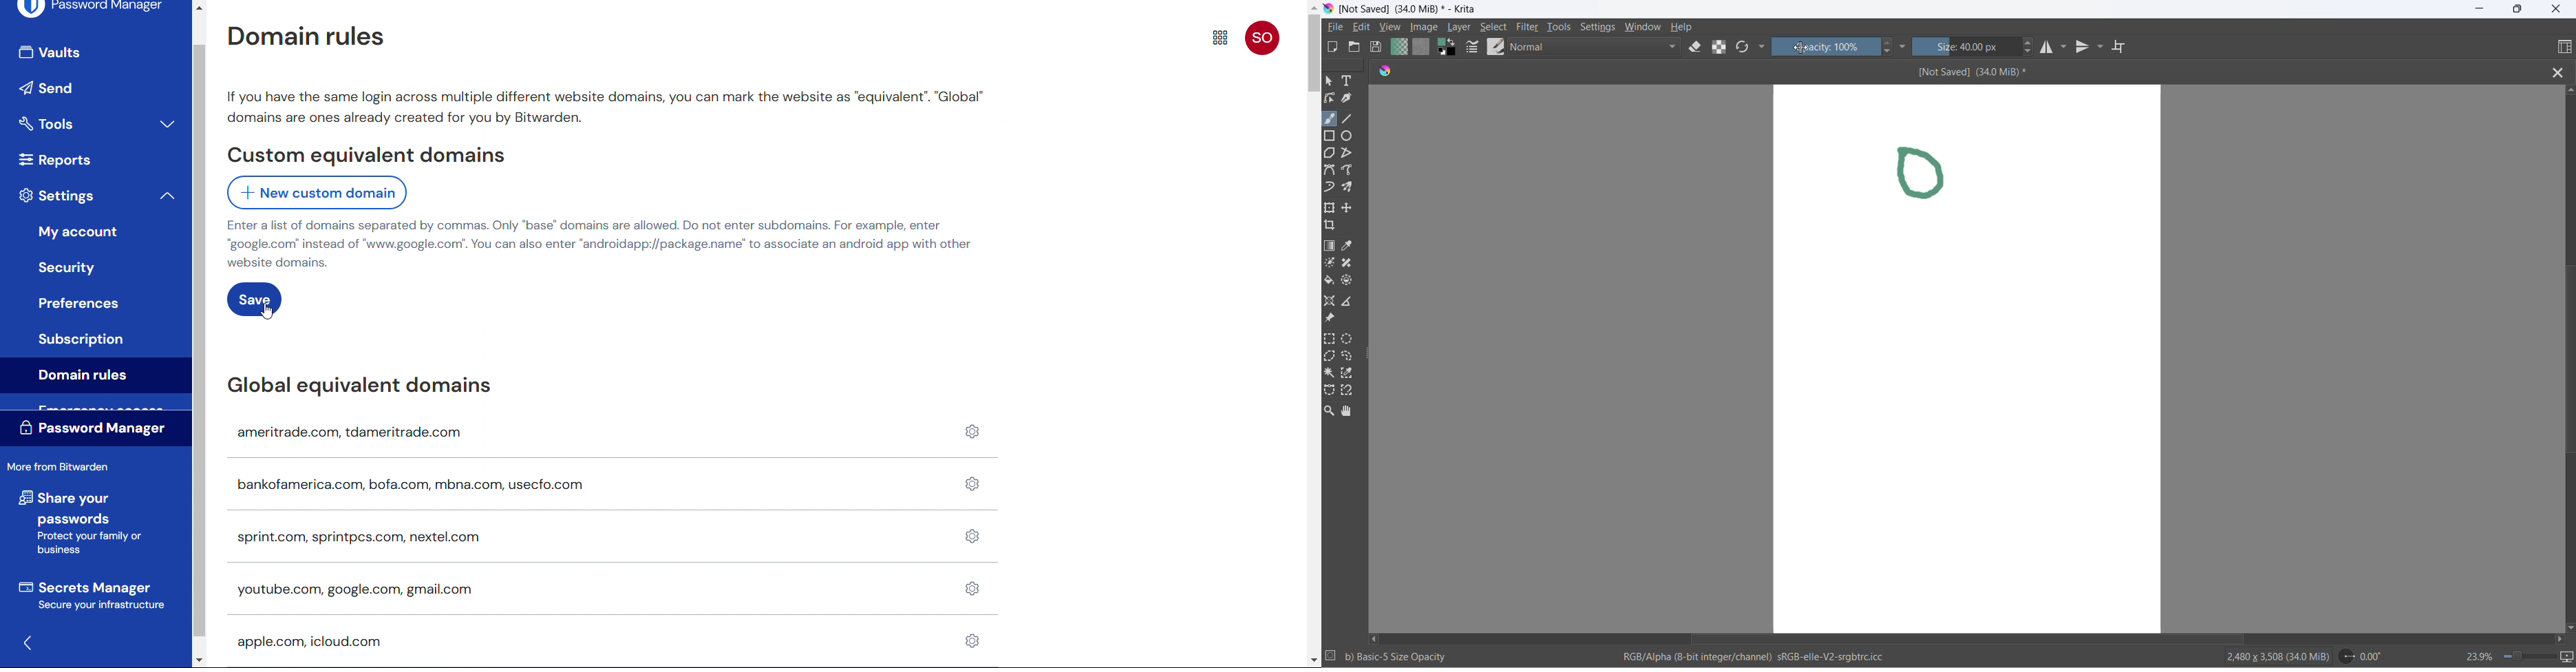 The height and width of the screenshot is (672, 2576). Describe the element at coordinates (1350, 339) in the screenshot. I see `elliptical selection tool` at that location.